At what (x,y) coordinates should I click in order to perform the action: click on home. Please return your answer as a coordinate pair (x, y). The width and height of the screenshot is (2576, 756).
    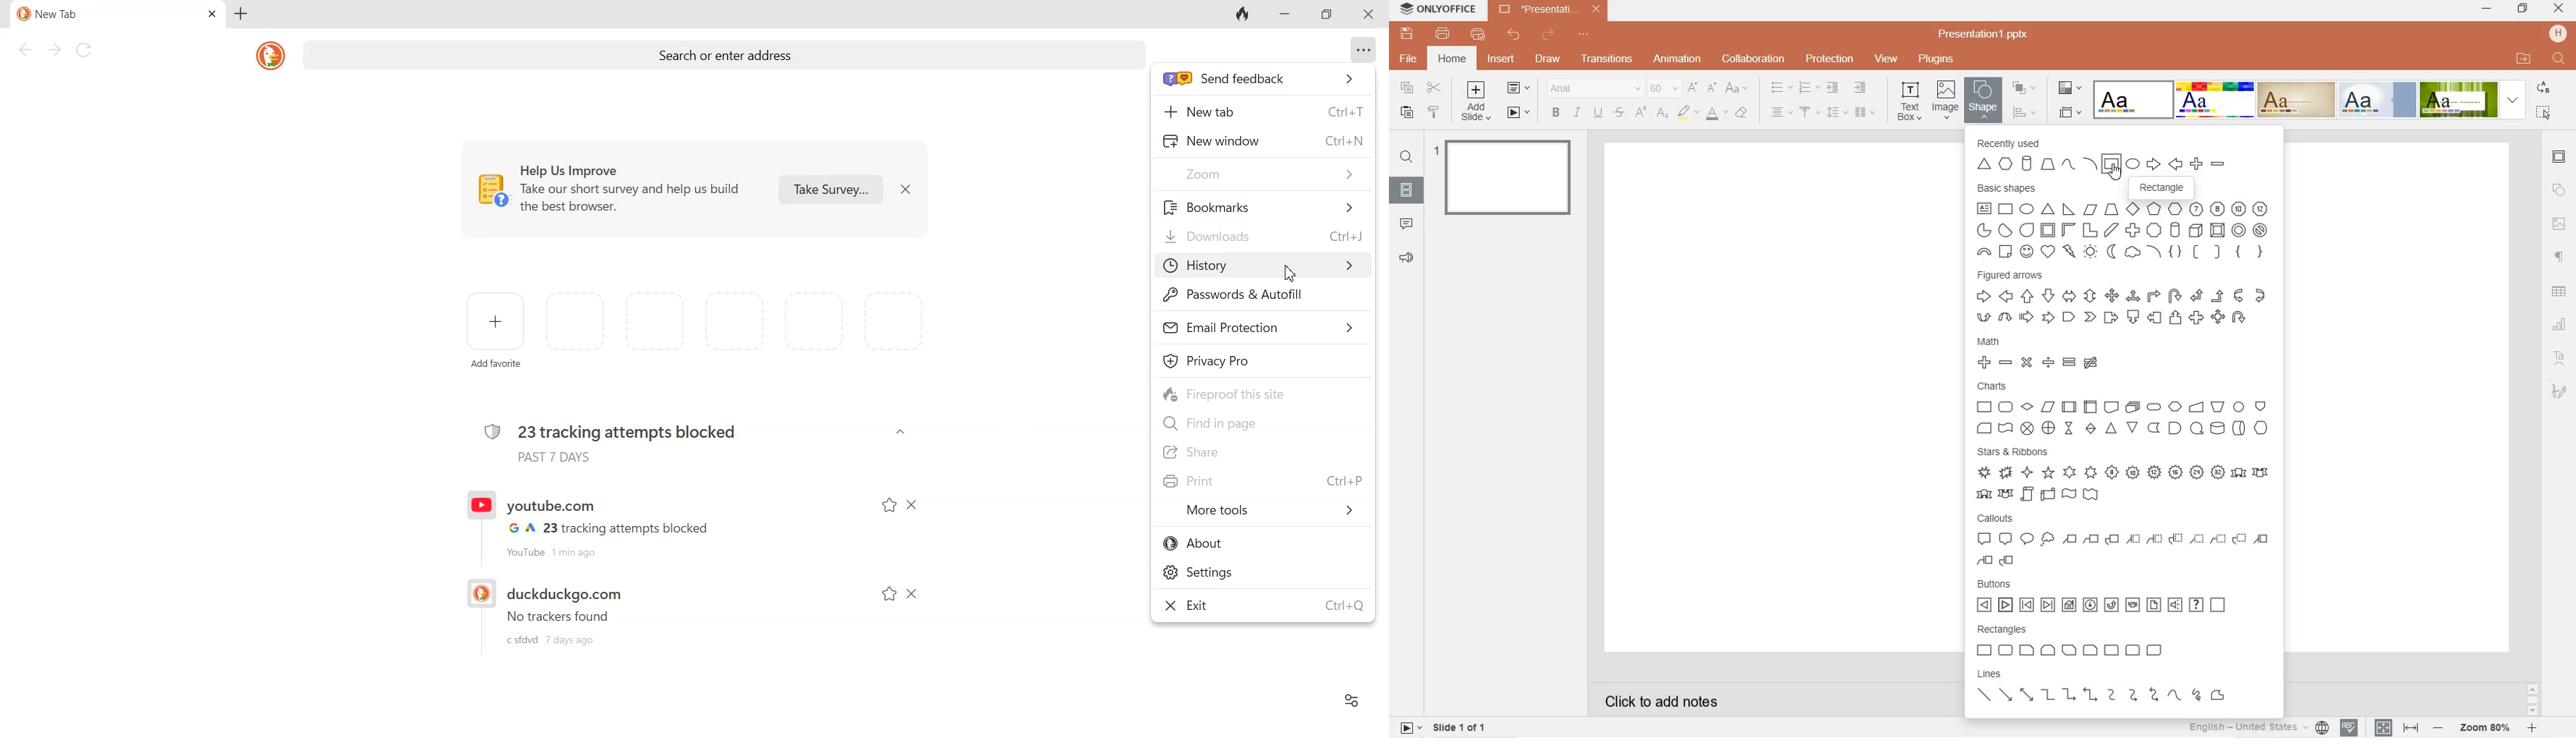
    Looking at the image, I should click on (1452, 59).